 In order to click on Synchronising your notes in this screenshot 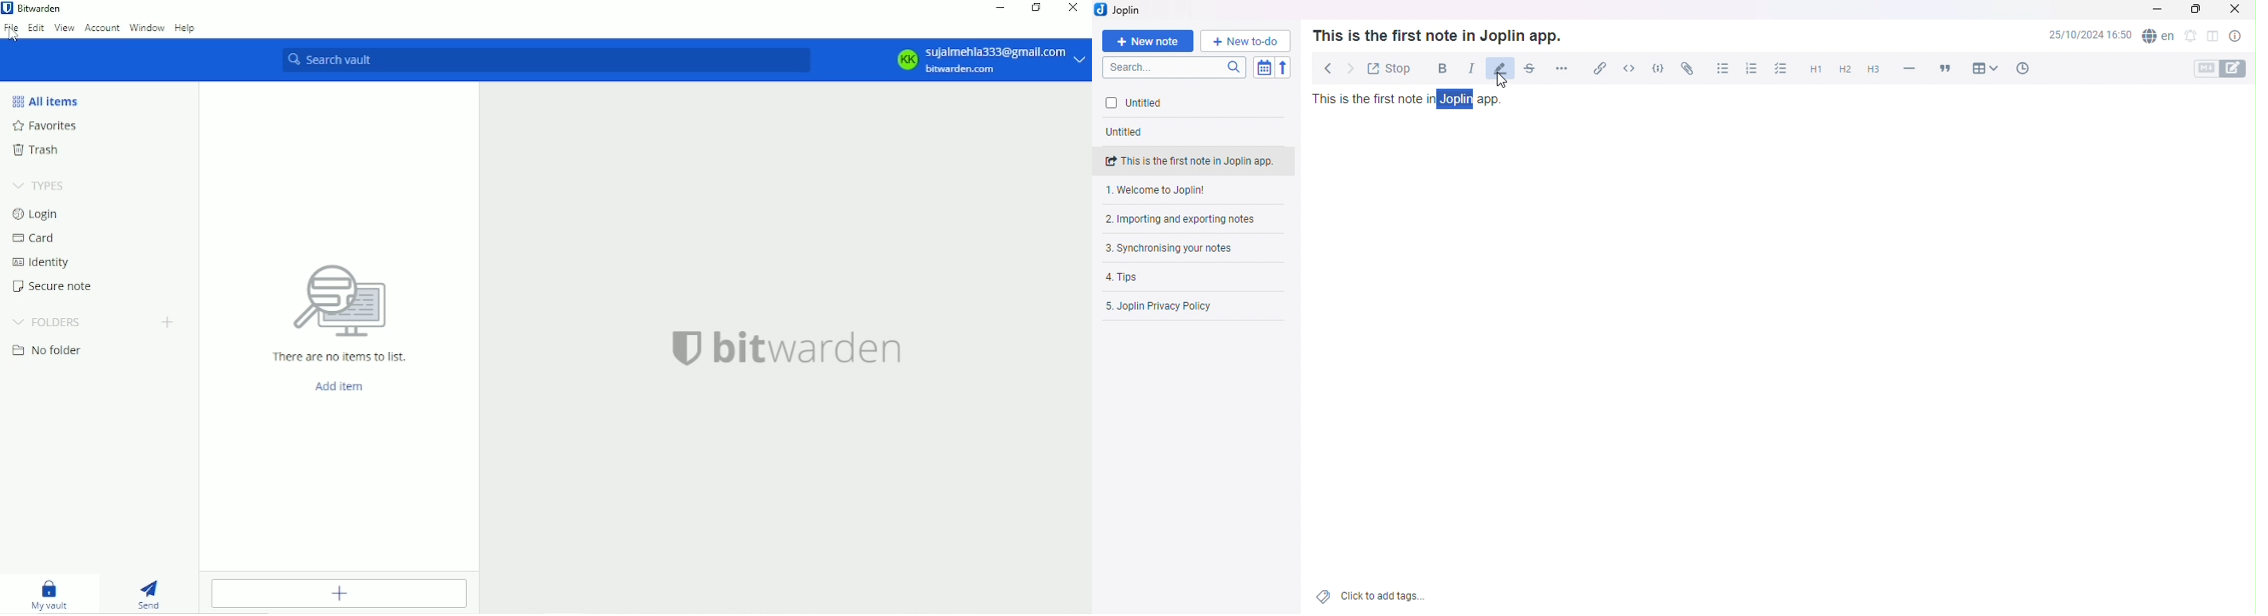, I will do `click(1180, 247)`.